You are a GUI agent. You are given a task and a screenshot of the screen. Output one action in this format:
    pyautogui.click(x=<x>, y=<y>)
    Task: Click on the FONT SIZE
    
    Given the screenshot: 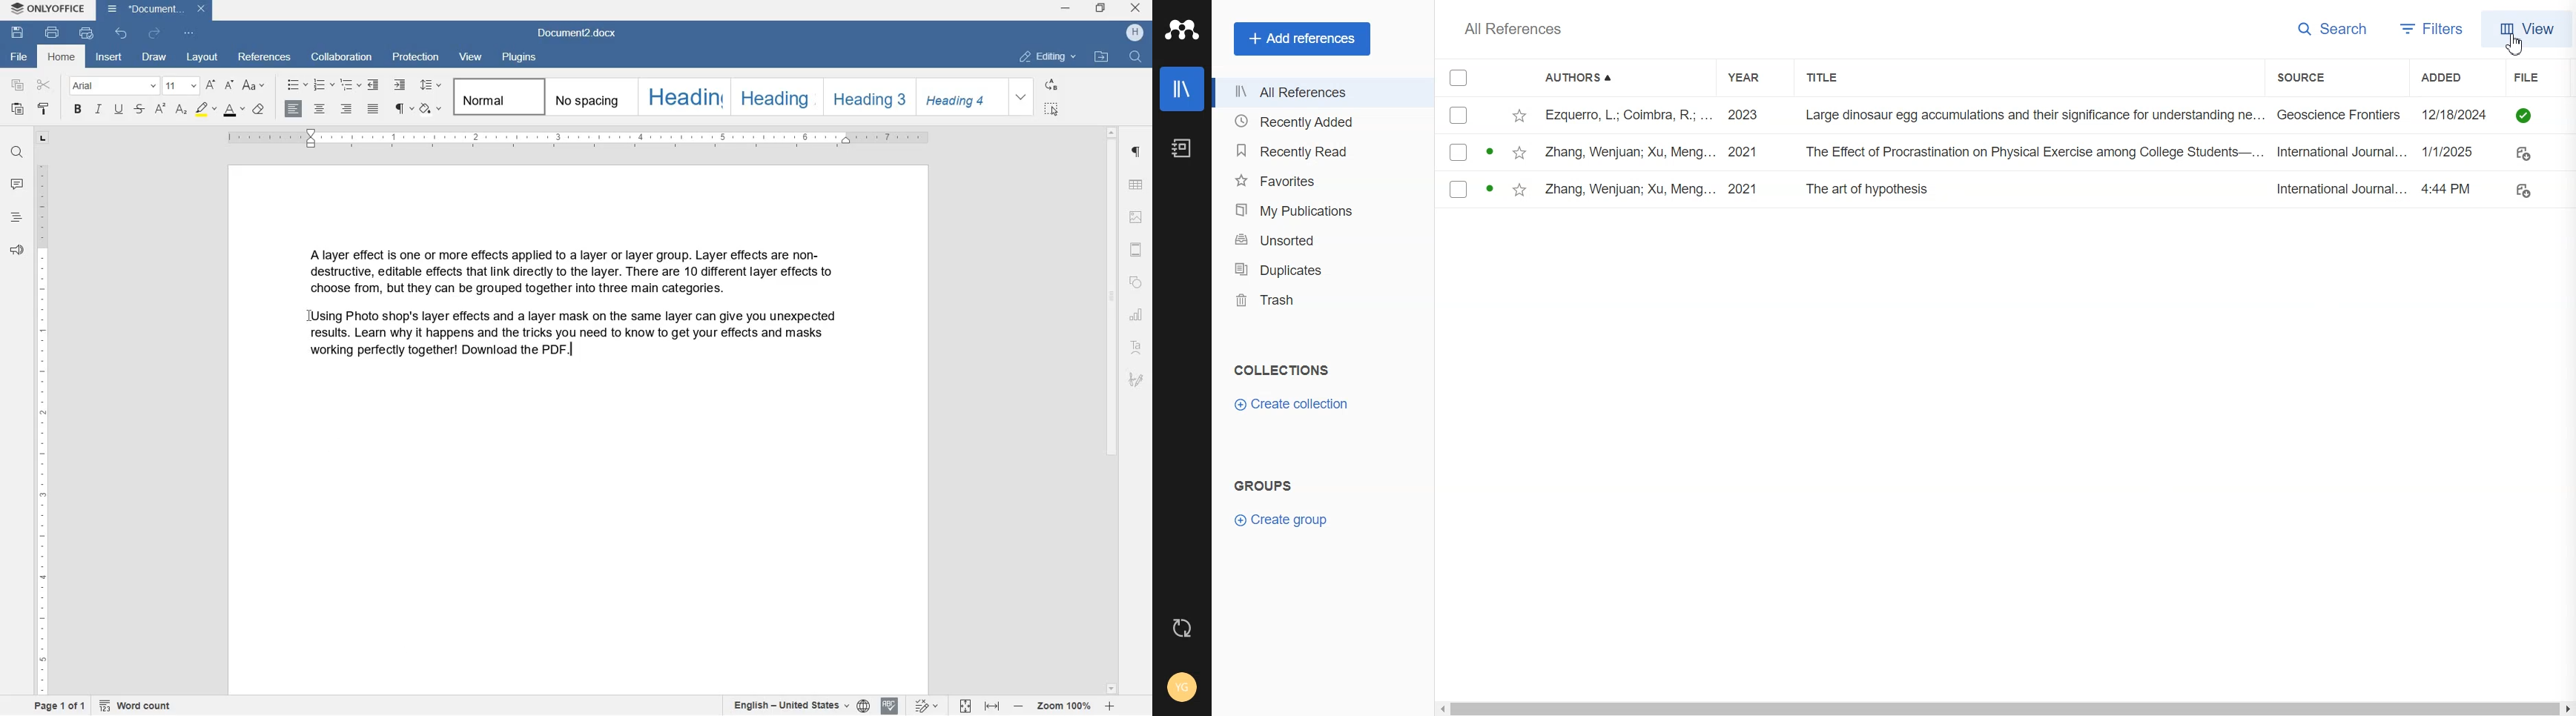 What is the action you would take?
    pyautogui.click(x=235, y=111)
    